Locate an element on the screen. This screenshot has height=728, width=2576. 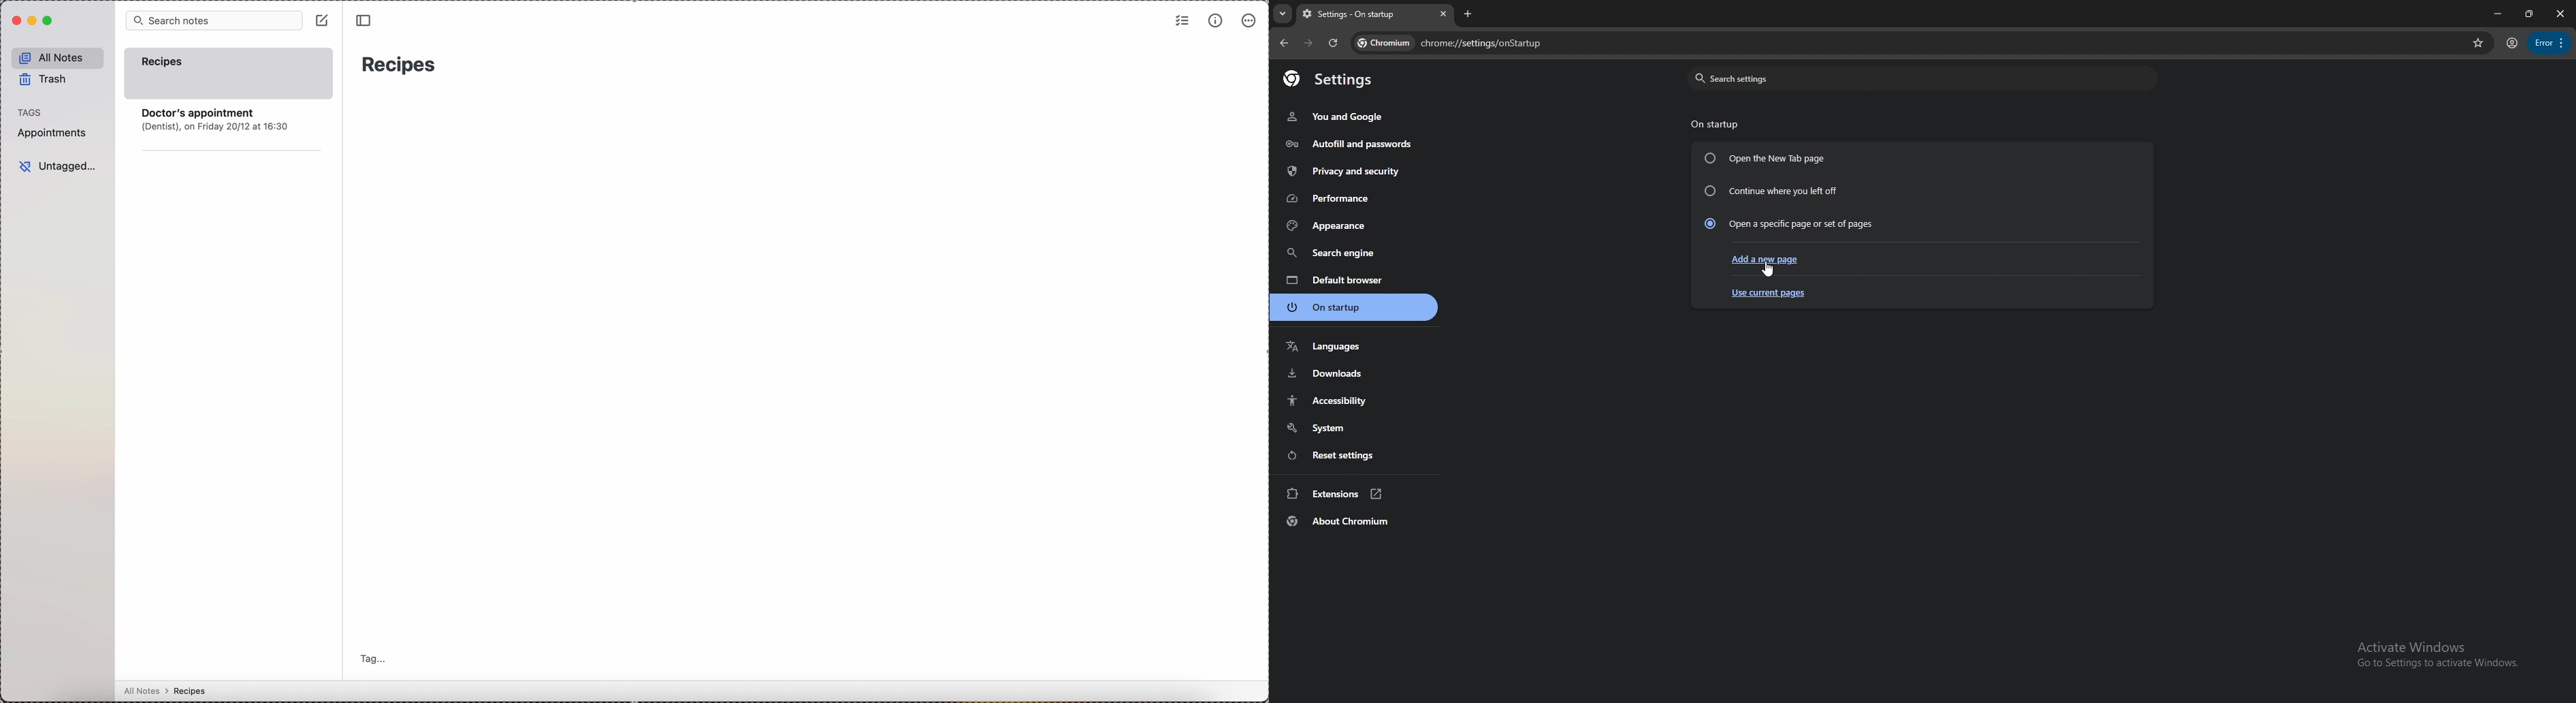
recipes note is located at coordinates (229, 74).